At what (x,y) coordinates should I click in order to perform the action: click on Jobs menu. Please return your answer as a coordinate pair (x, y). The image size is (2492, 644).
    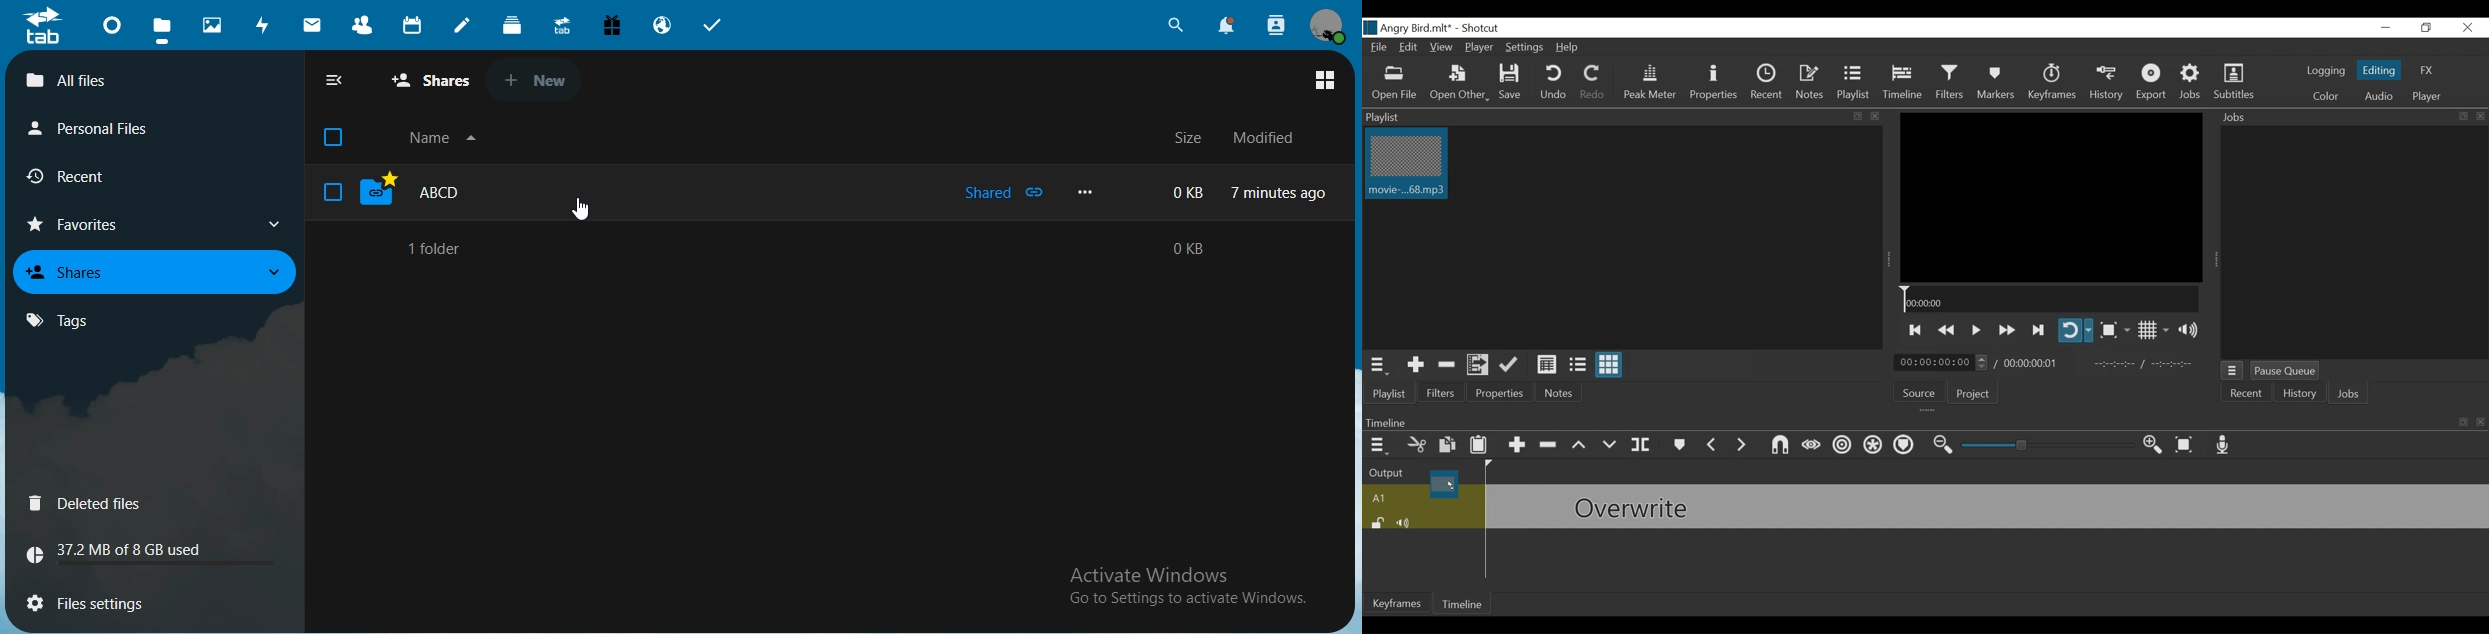
    Looking at the image, I should click on (2233, 371).